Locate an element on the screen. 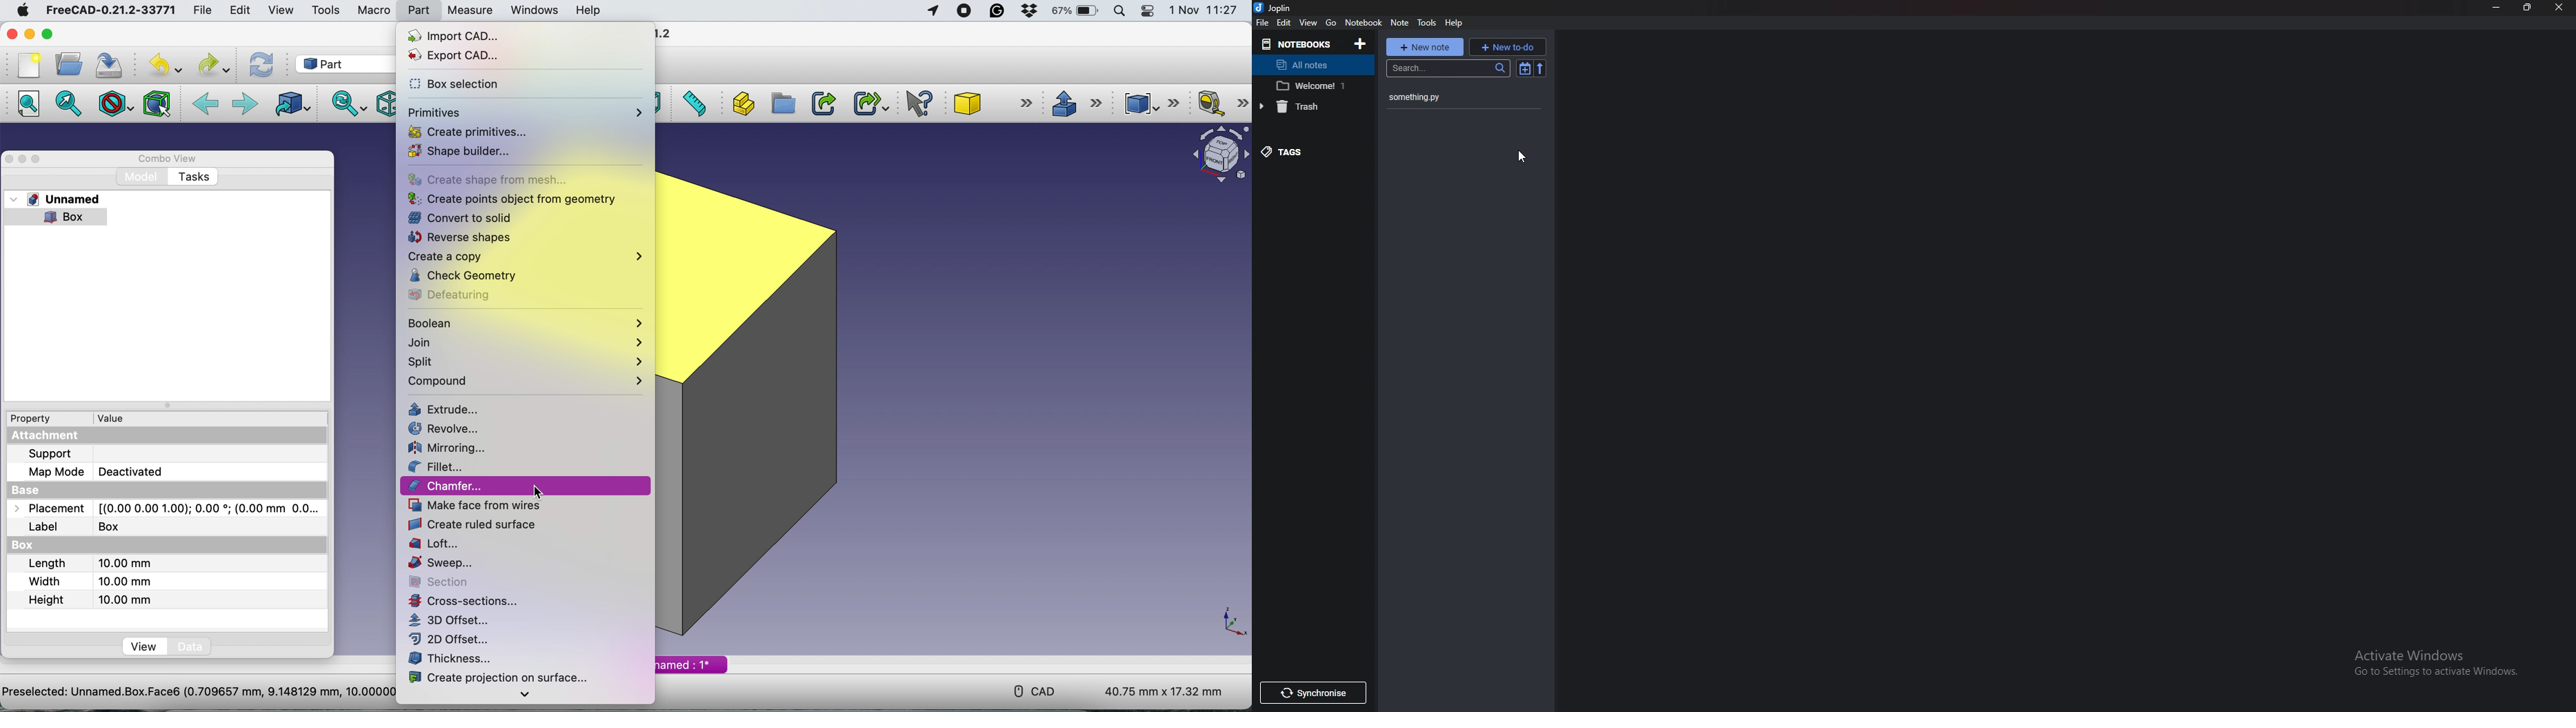 This screenshot has height=728, width=2576. create shape from mesh is located at coordinates (505, 180).